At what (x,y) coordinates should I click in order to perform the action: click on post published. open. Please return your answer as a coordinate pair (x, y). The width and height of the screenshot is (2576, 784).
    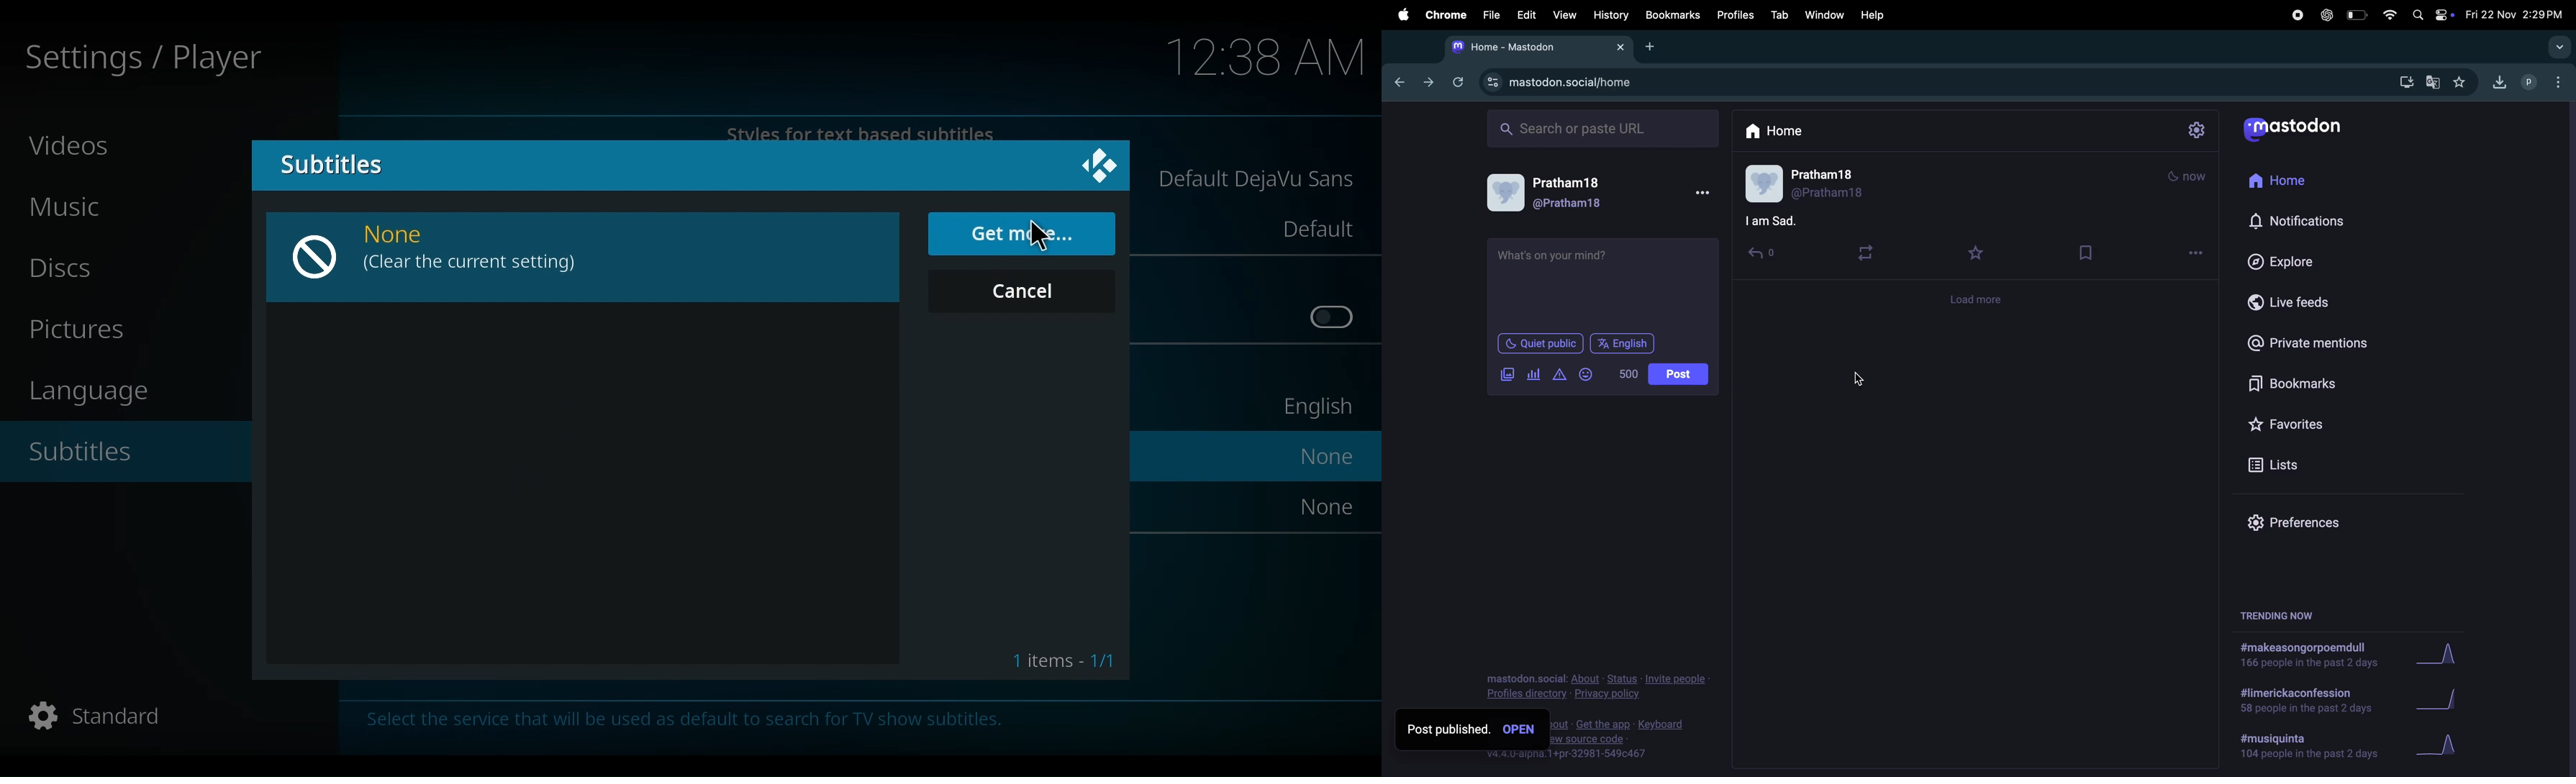
    Looking at the image, I should click on (1473, 731).